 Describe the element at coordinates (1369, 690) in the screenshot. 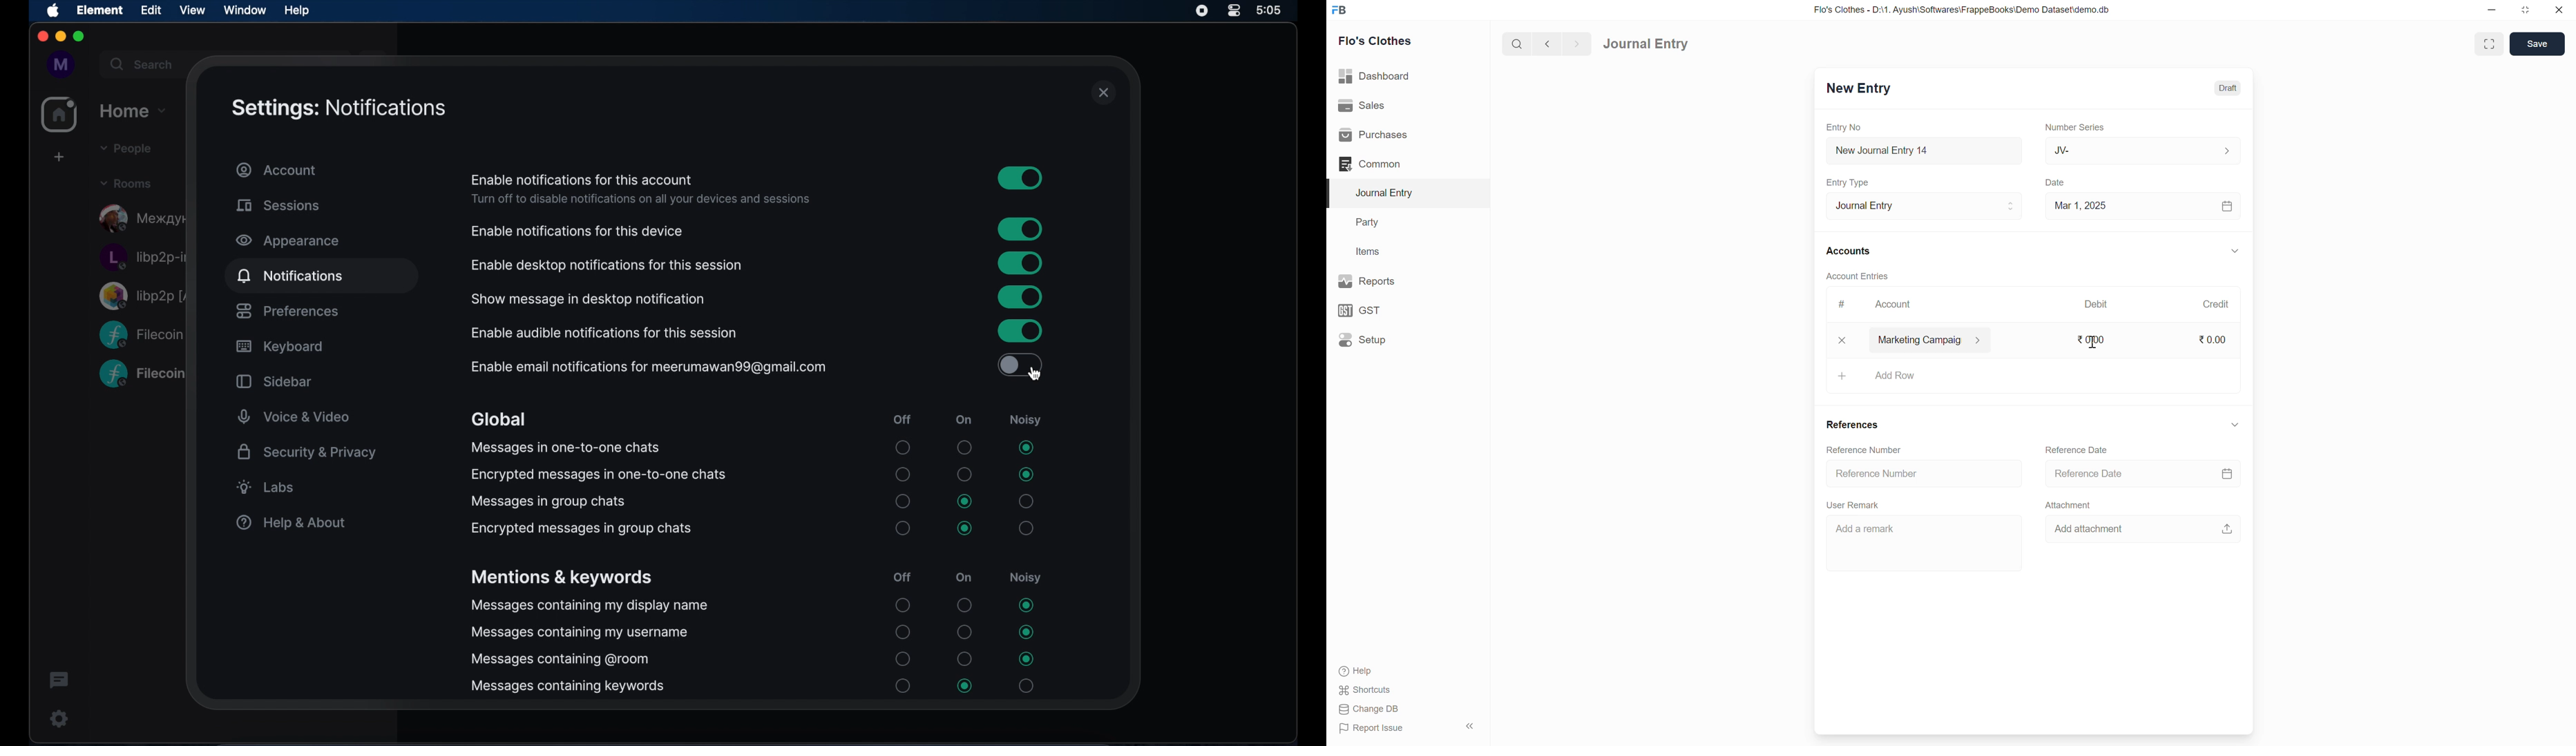

I see `Shortcuts` at that location.